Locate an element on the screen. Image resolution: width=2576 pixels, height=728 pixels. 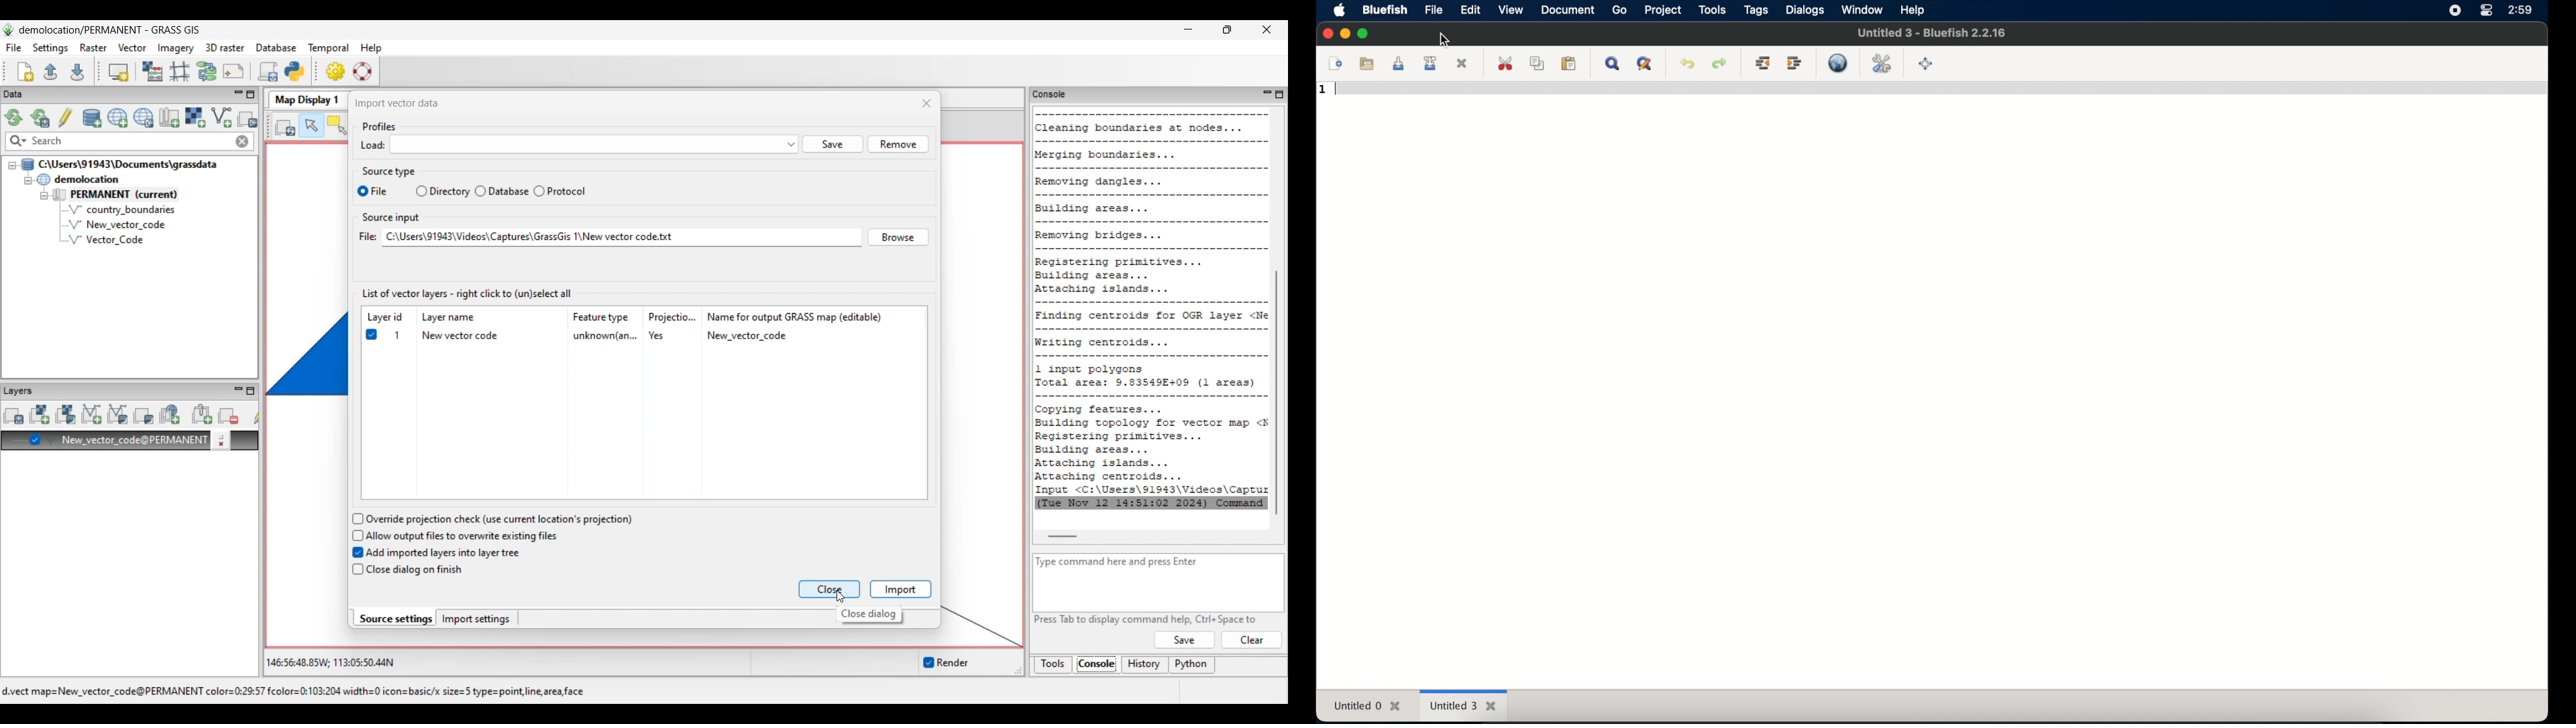
full screen is located at coordinates (1927, 64).